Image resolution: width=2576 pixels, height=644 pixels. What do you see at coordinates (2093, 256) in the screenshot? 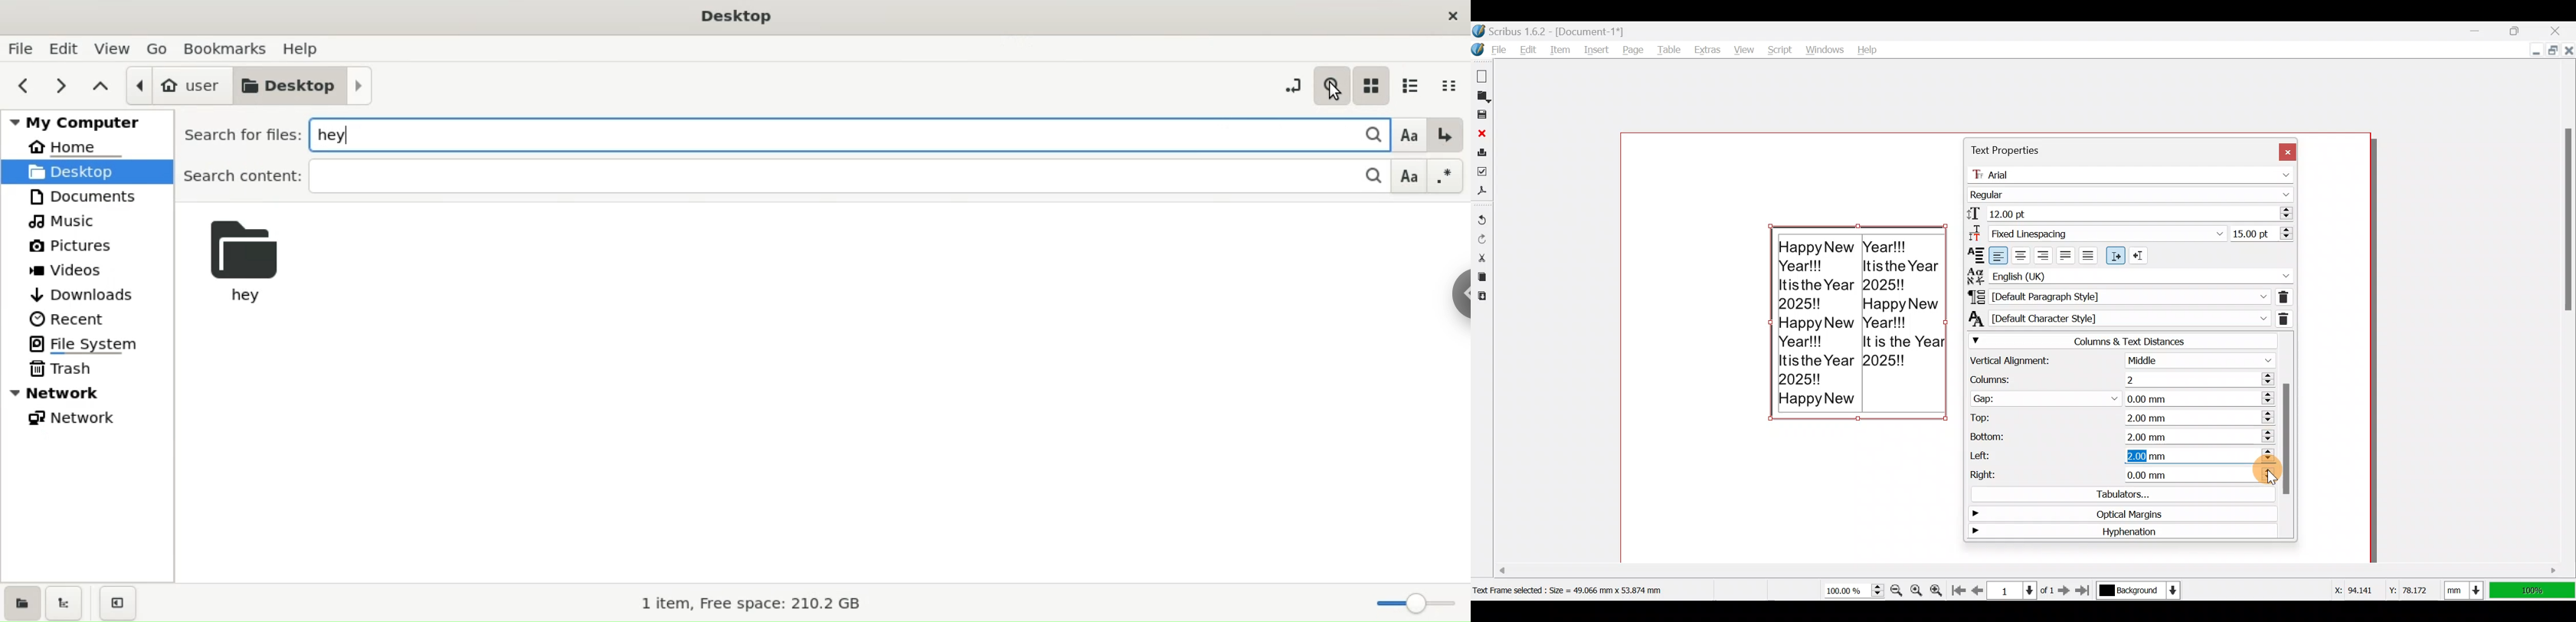
I see `Align text forced justified` at bounding box center [2093, 256].